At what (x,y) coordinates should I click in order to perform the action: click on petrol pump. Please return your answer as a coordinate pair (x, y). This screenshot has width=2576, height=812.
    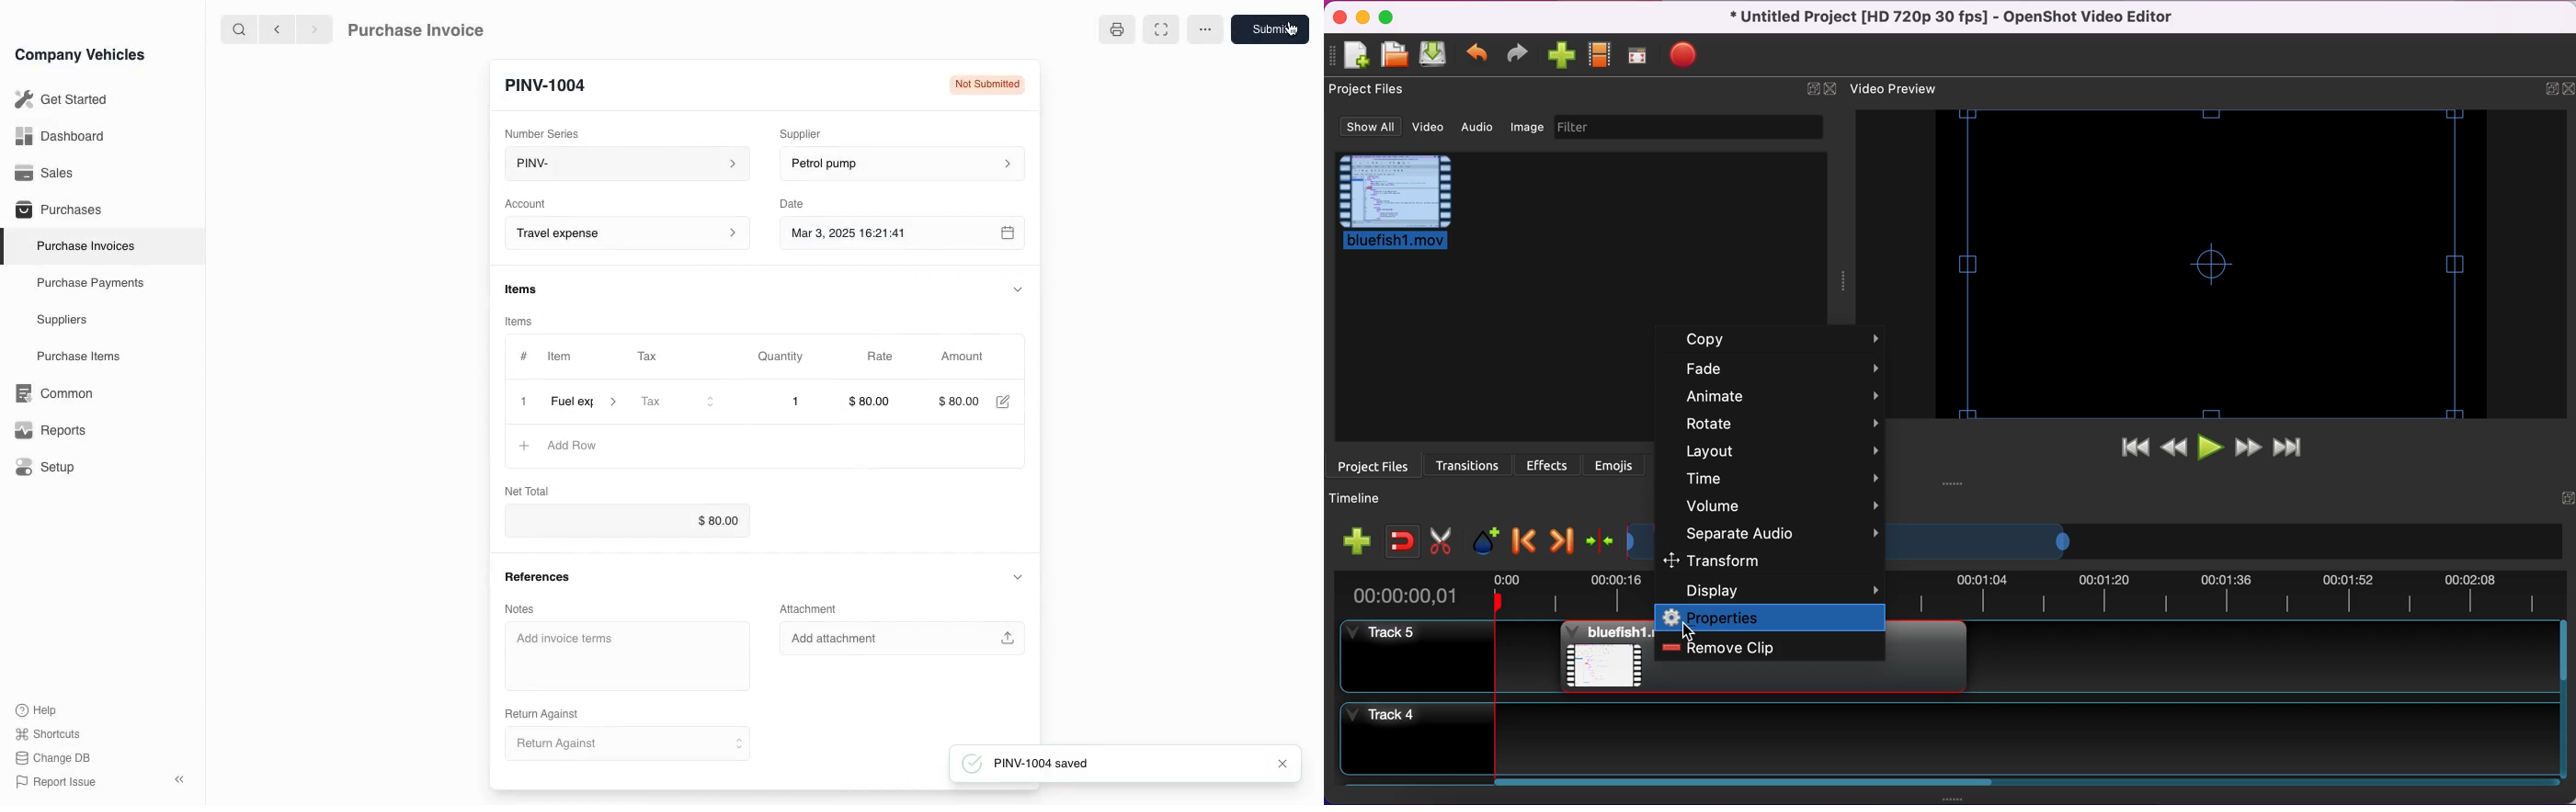
    Looking at the image, I should click on (899, 164).